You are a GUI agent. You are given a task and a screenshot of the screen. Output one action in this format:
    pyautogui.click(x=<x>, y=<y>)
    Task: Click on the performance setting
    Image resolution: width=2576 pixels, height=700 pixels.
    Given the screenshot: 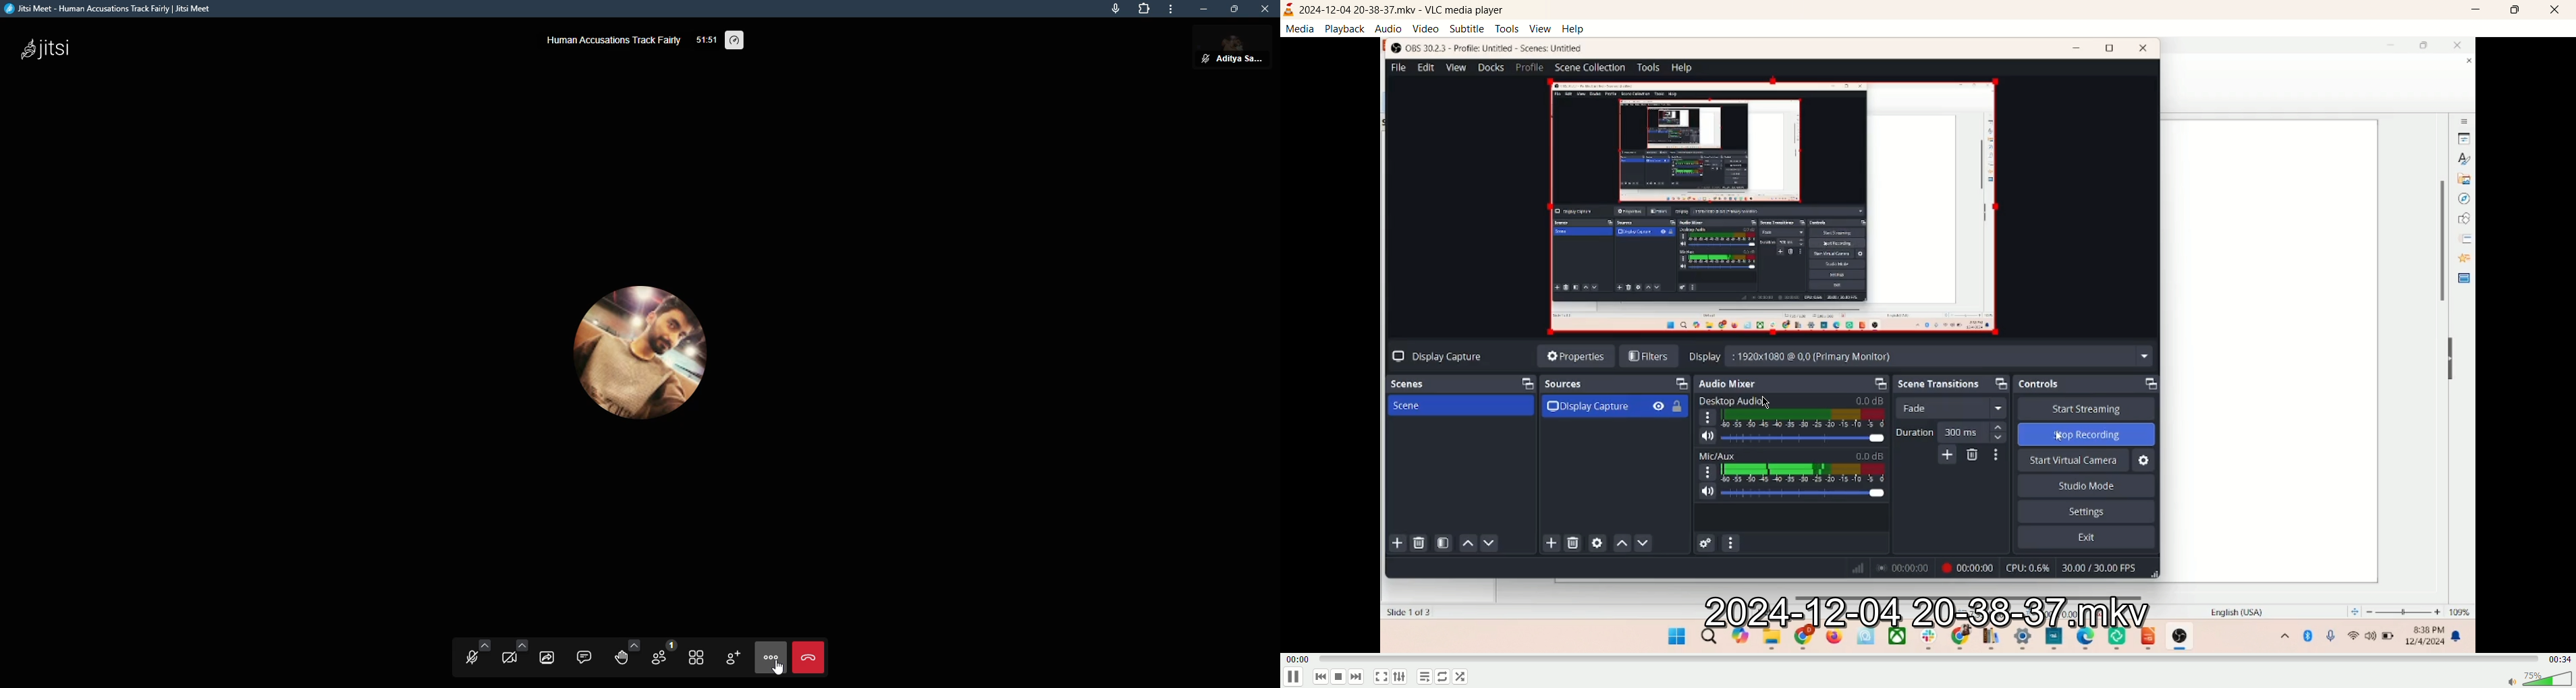 What is the action you would take?
    pyautogui.click(x=739, y=39)
    